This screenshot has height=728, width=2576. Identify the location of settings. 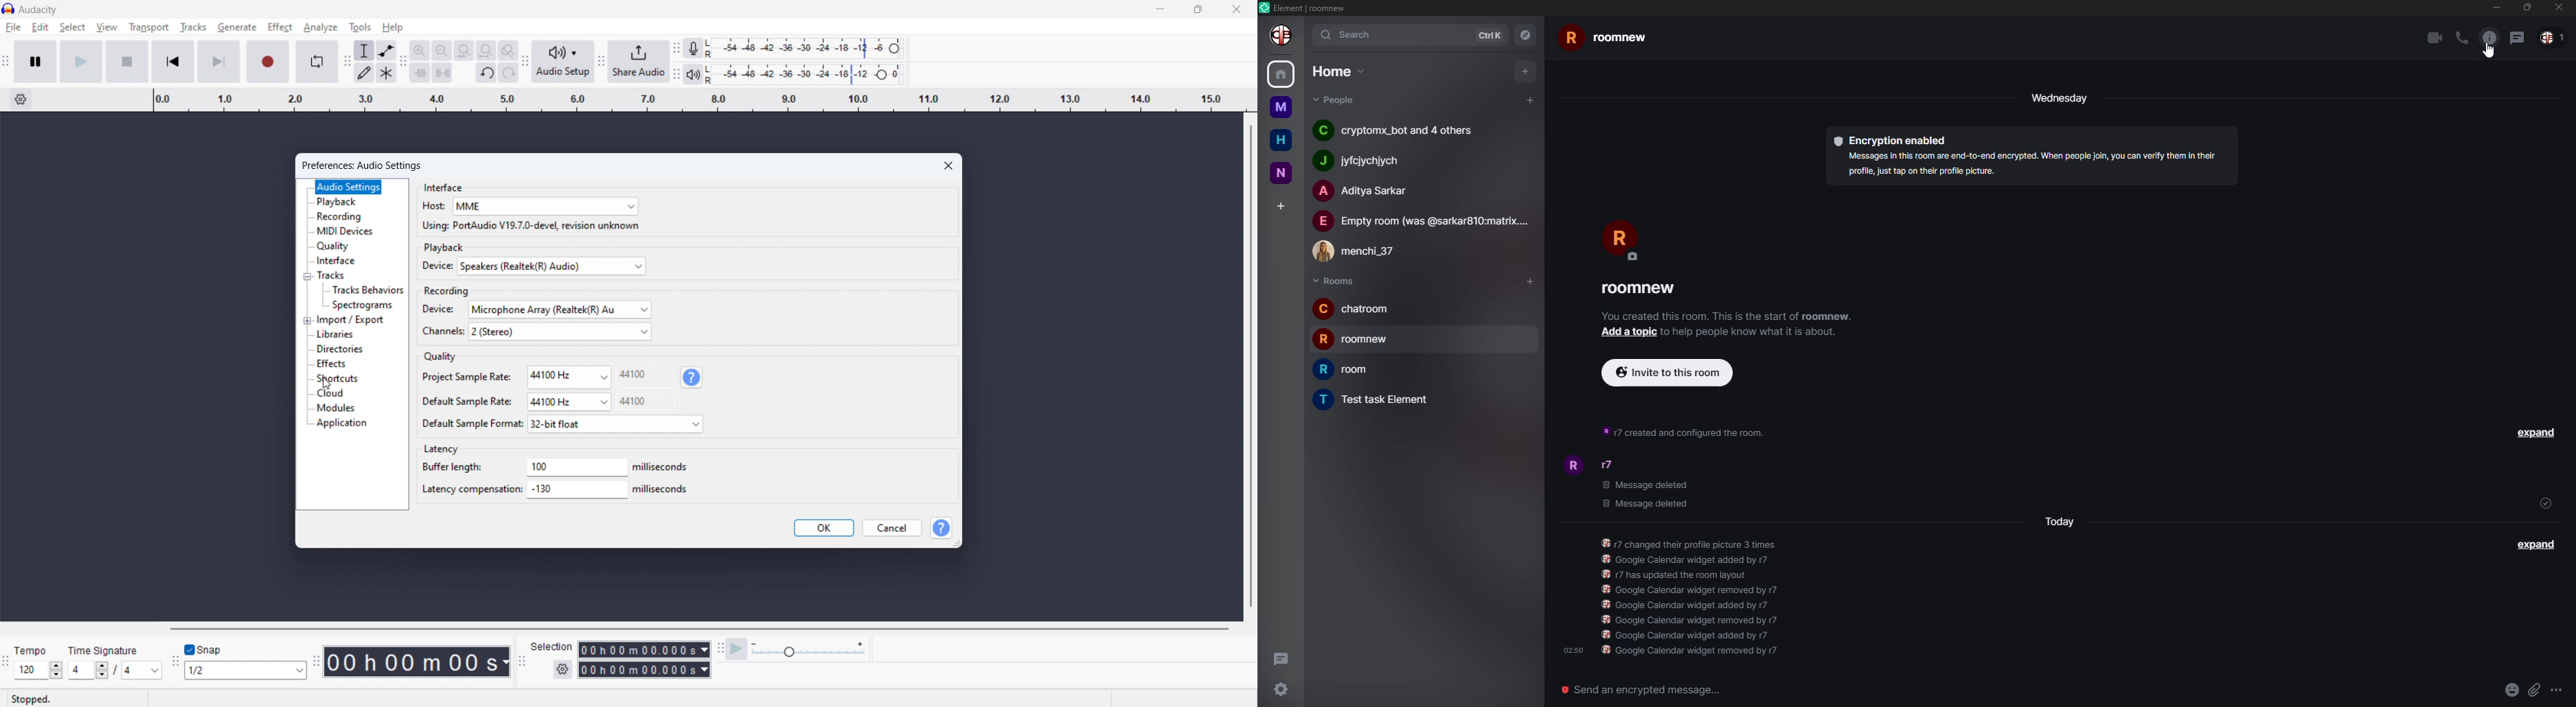
(1279, 689).